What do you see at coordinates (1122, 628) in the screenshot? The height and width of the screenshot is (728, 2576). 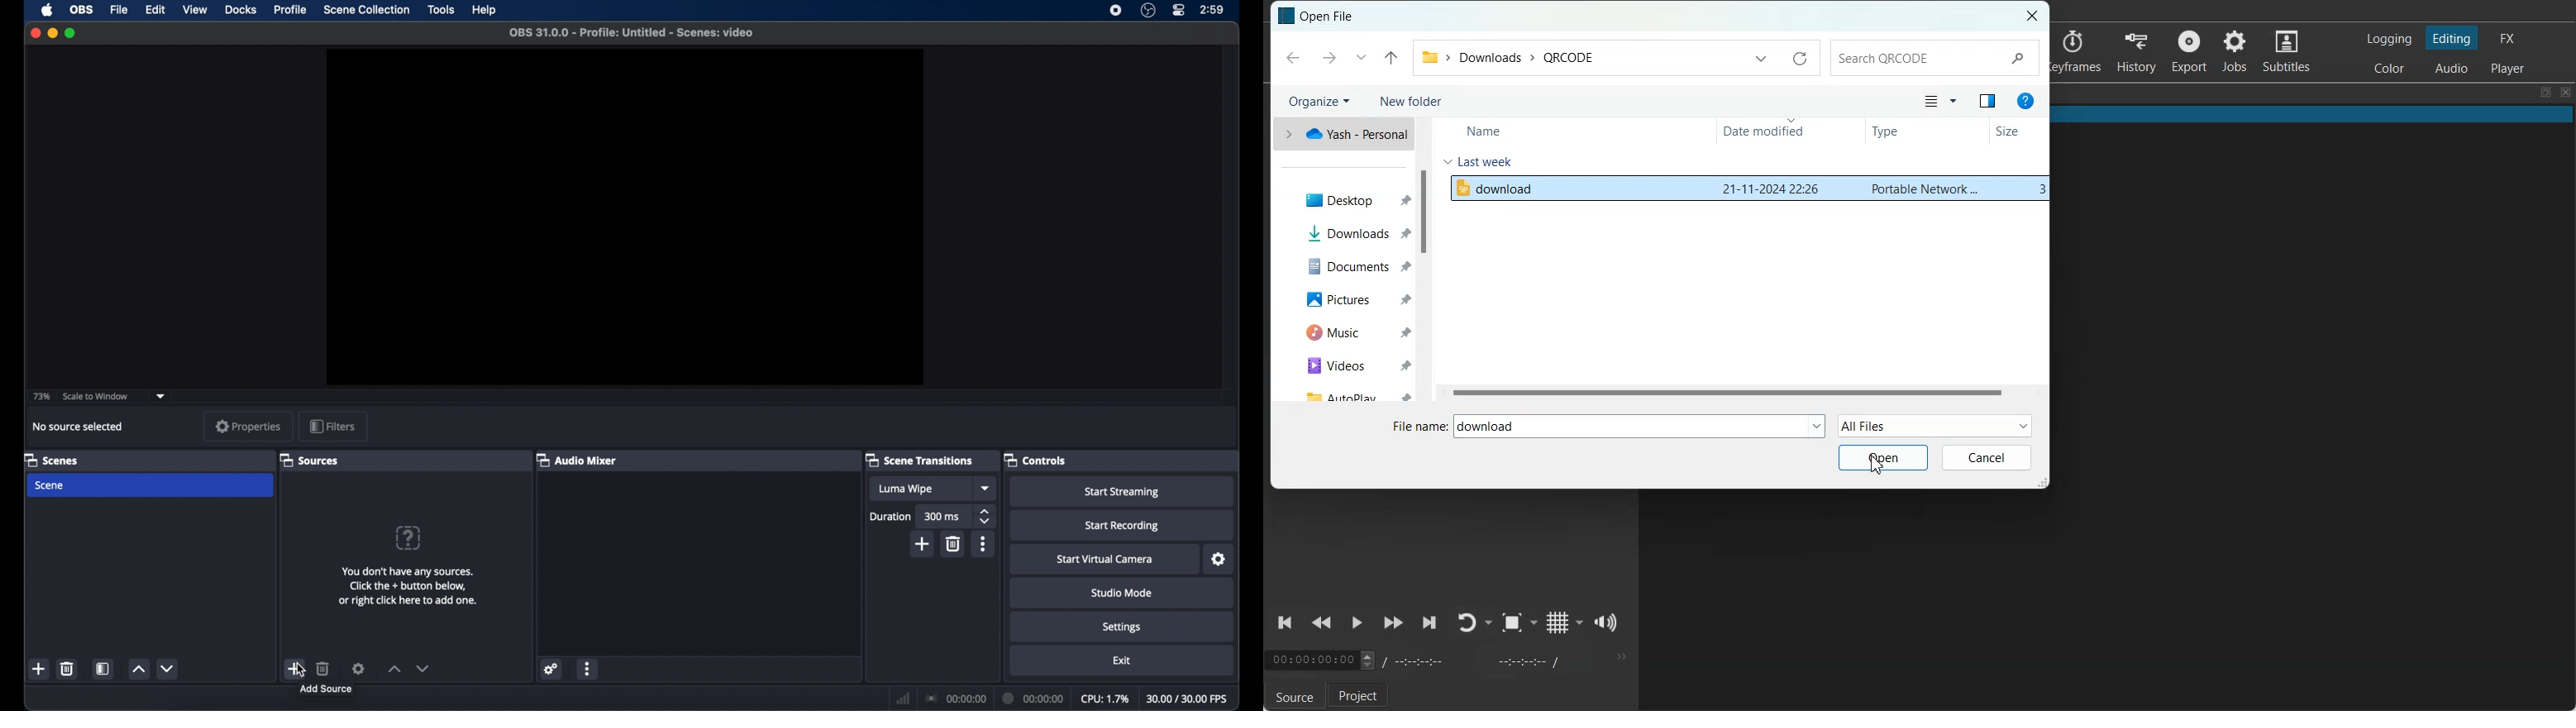 I see `settings` at bounding box center [1122, 628].